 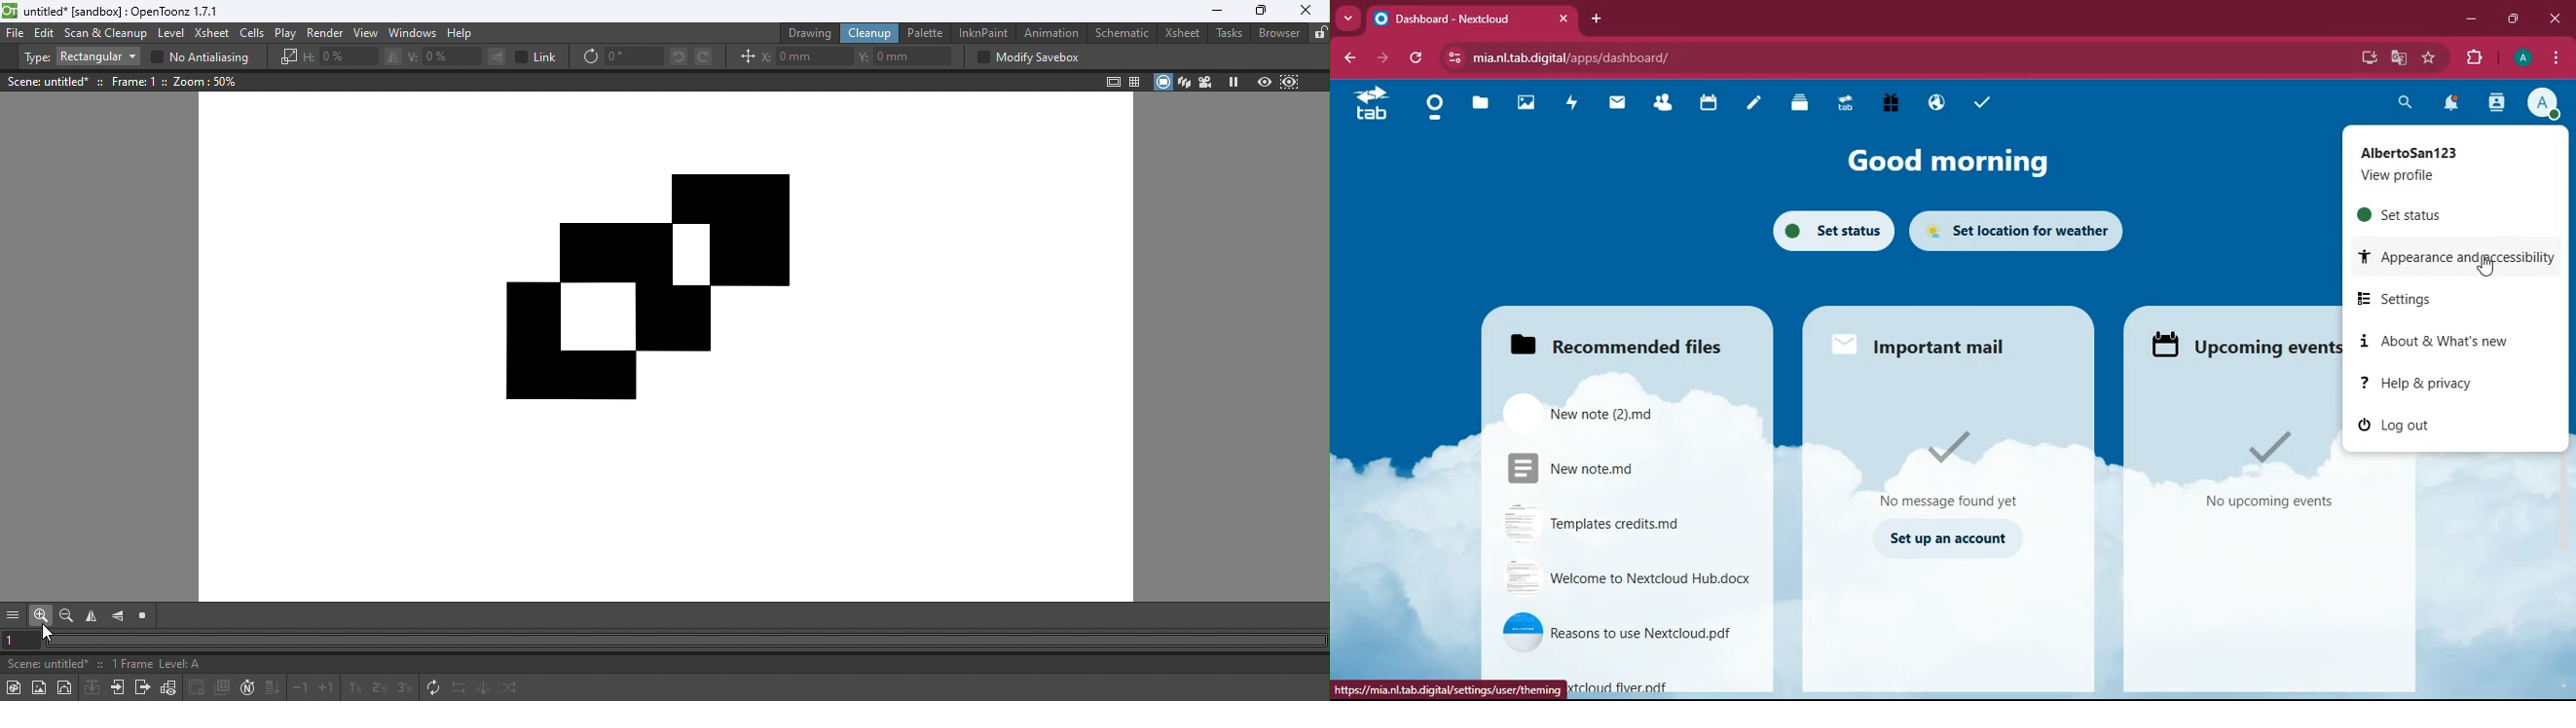 I want to click on log out, so click(x=2407, y=425).